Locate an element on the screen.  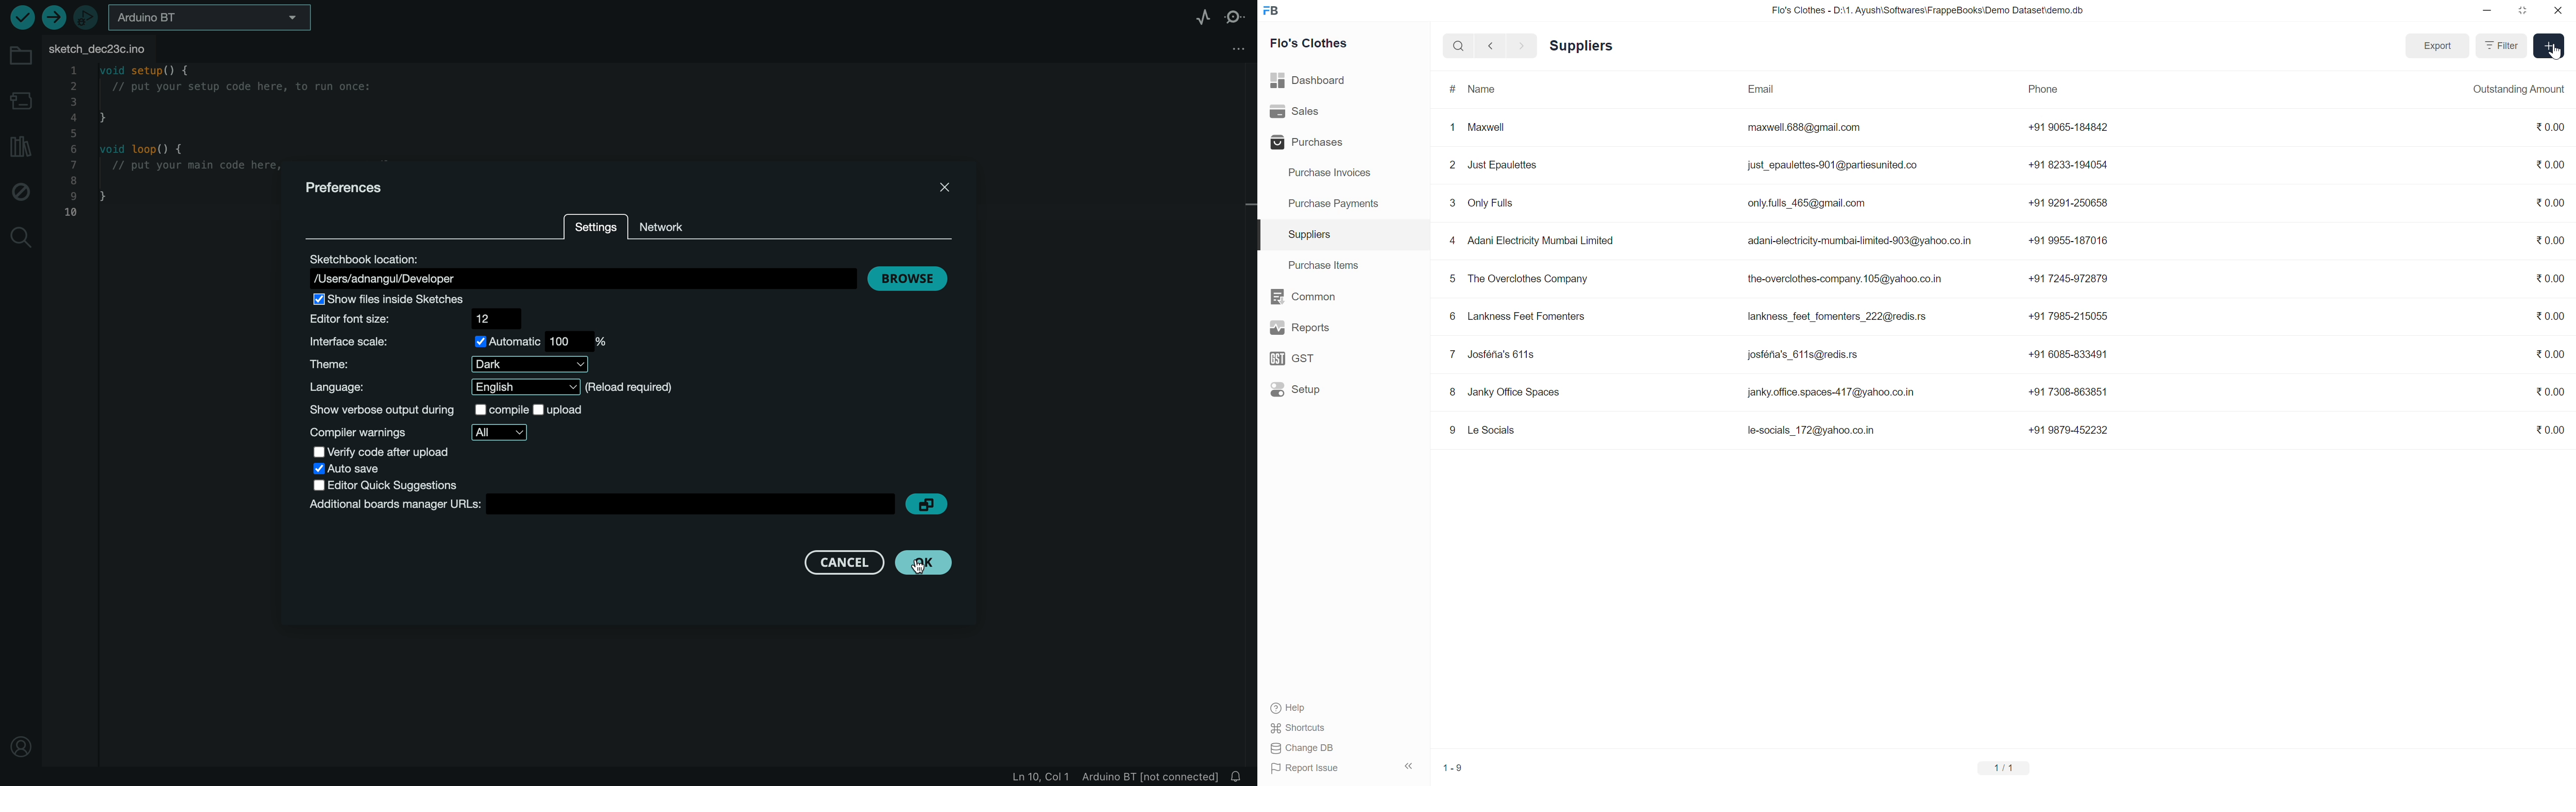
0.00 is located at coordinates (2549, 203).